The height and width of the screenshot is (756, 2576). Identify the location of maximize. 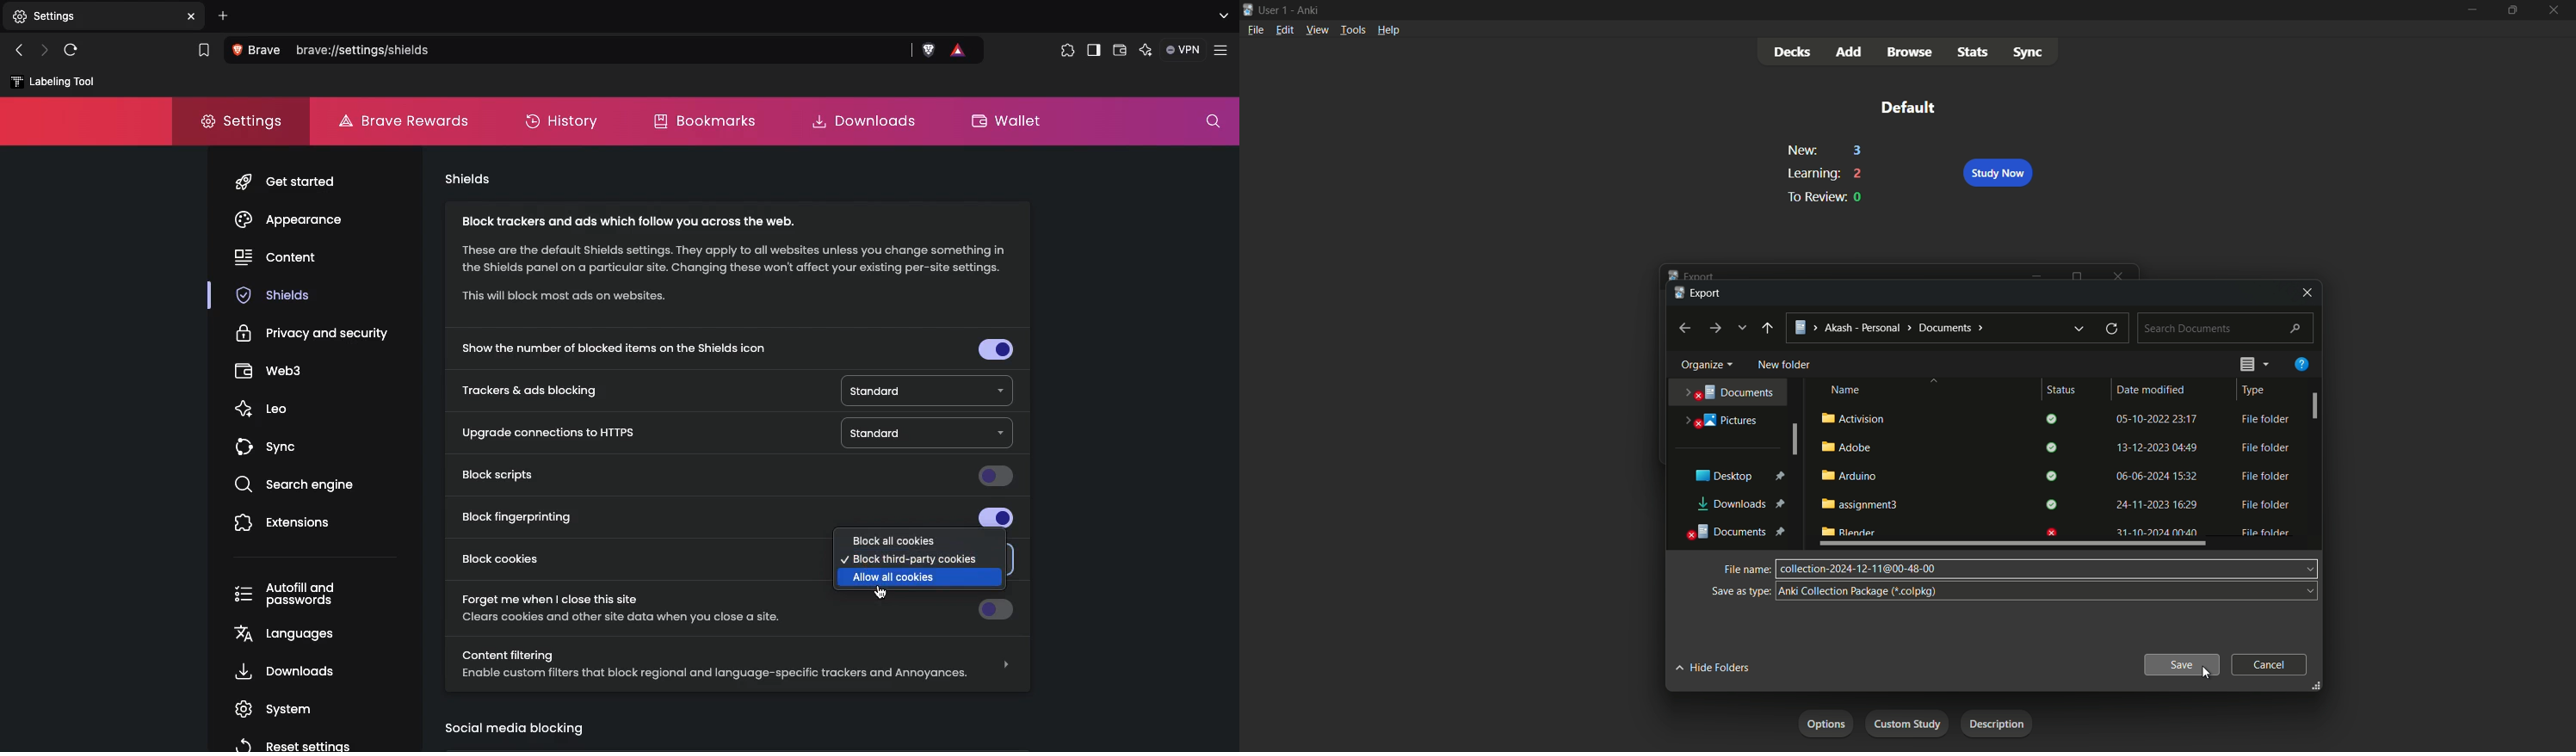
(2079, 274).